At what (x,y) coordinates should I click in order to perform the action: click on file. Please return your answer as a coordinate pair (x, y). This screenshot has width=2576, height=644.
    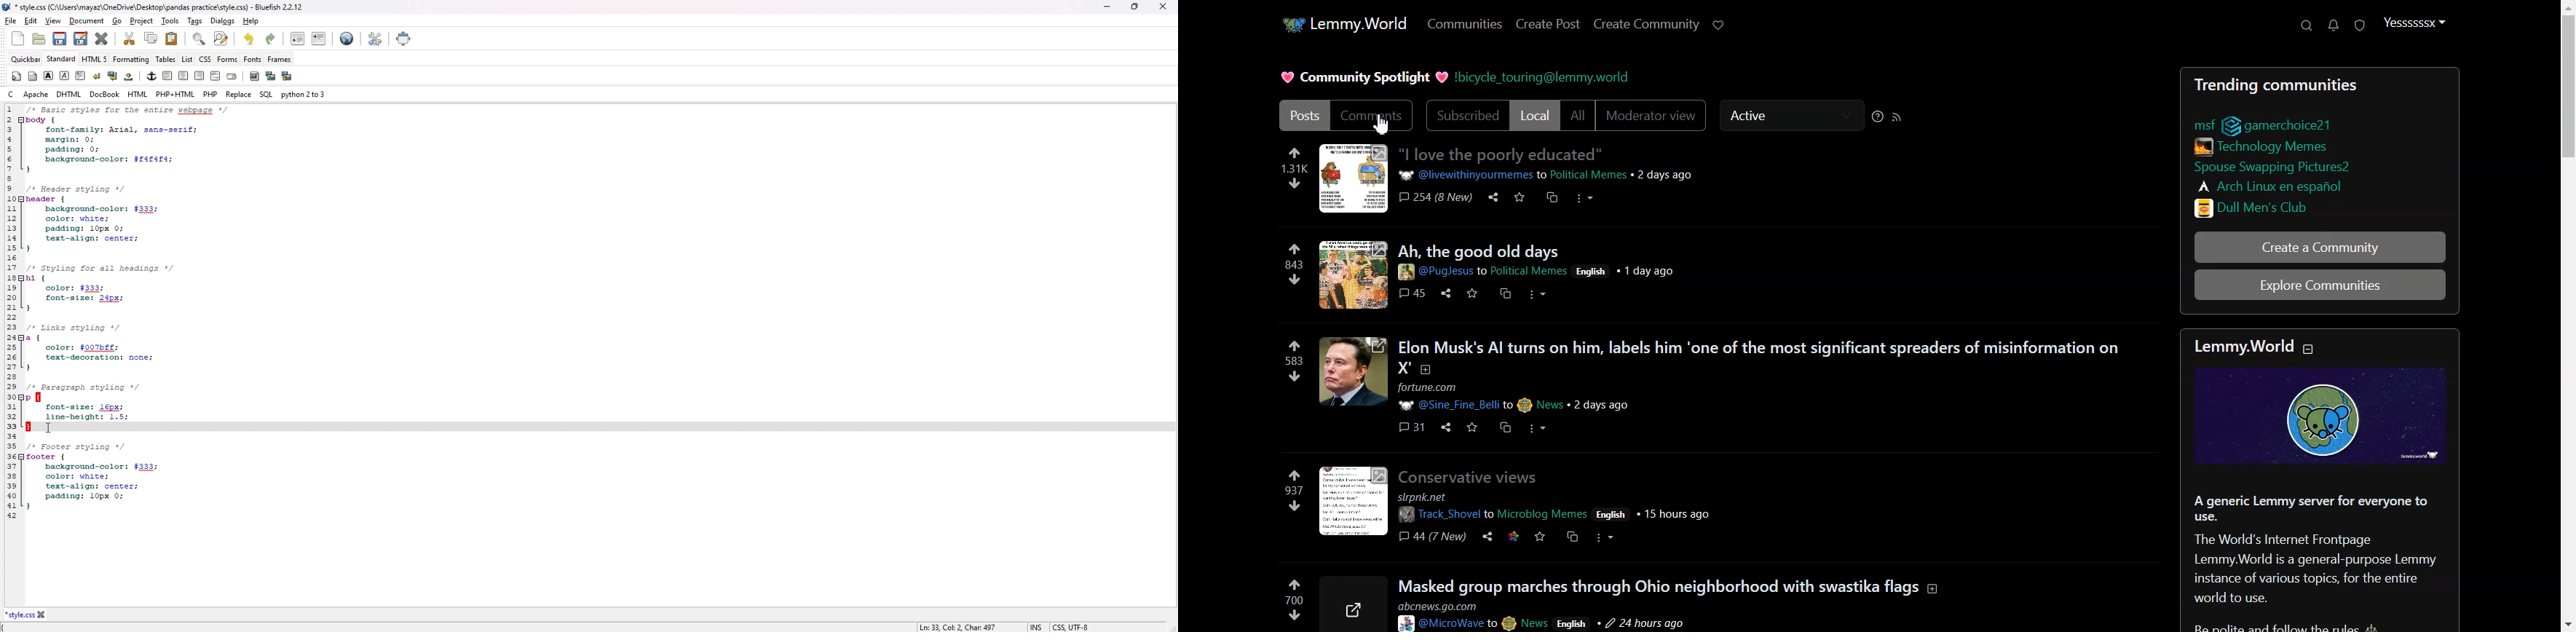
    Looking at the image, I should click on (10, 21).